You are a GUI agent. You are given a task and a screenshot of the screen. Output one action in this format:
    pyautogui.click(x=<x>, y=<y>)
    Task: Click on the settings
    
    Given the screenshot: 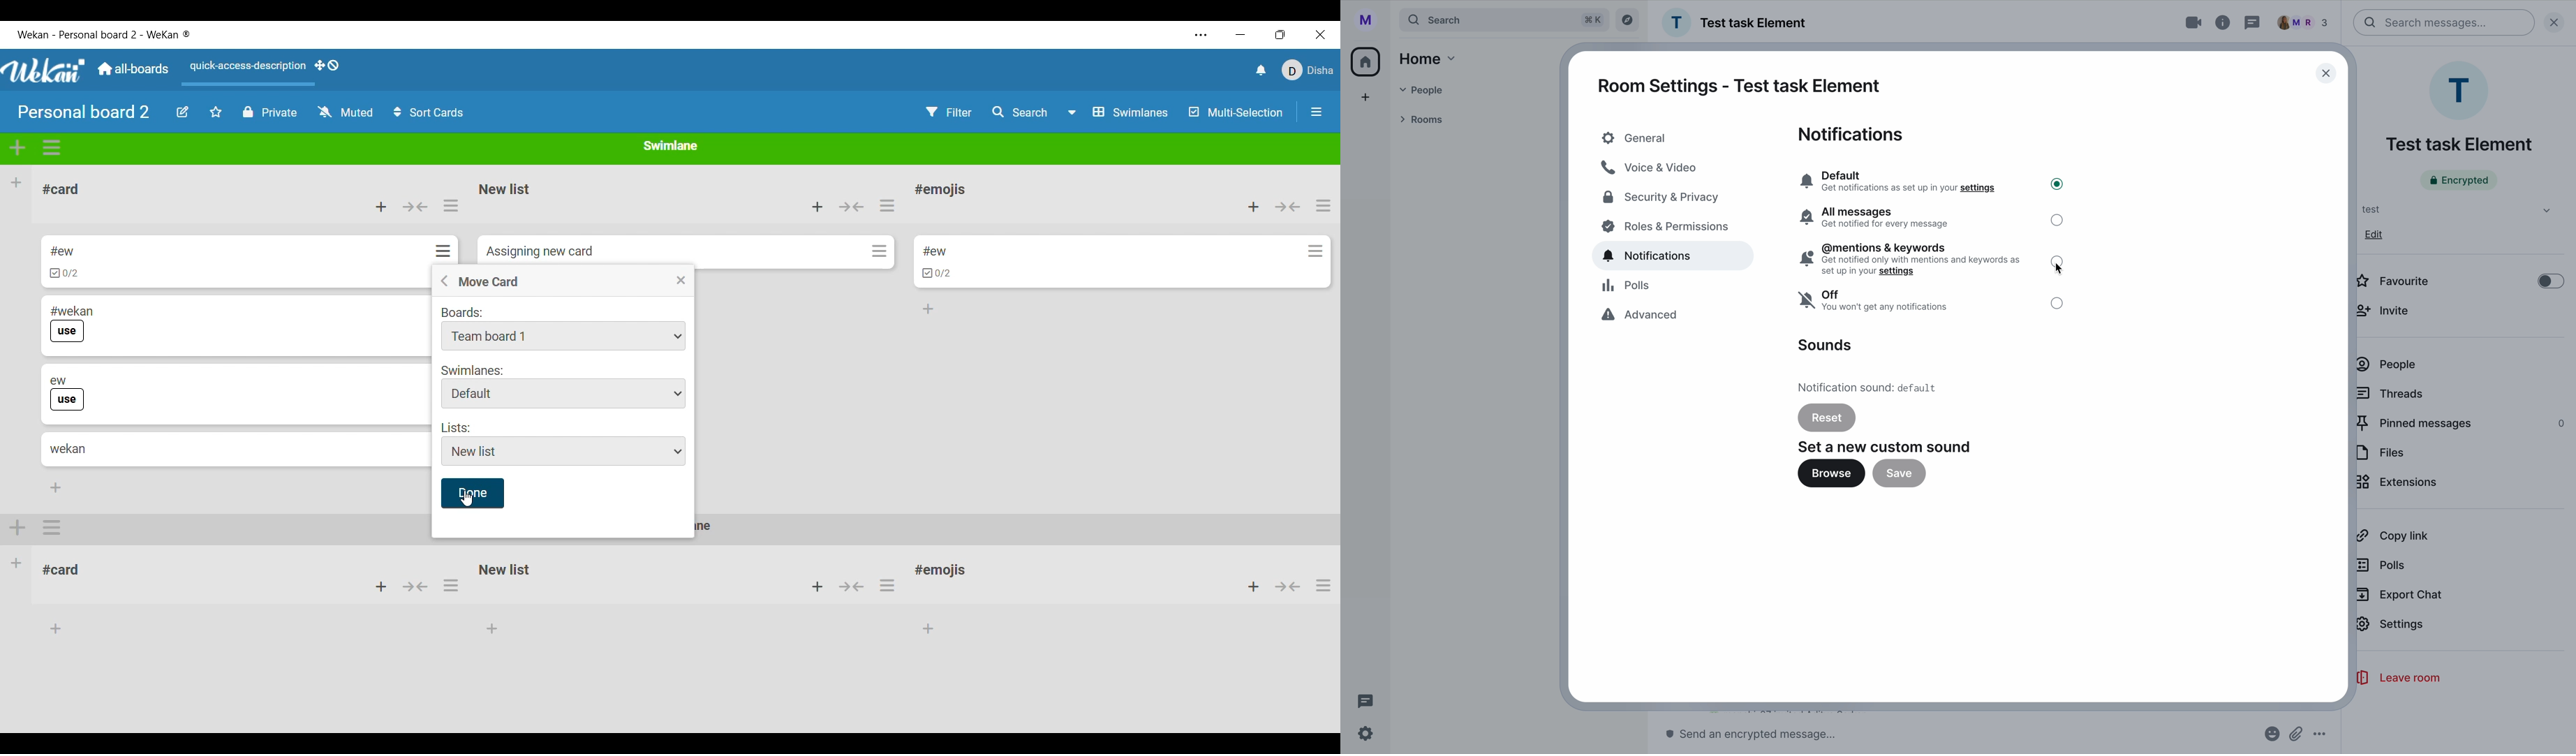 What is the action you would take?
    pyautogui.click(x=1366, y=735)
    